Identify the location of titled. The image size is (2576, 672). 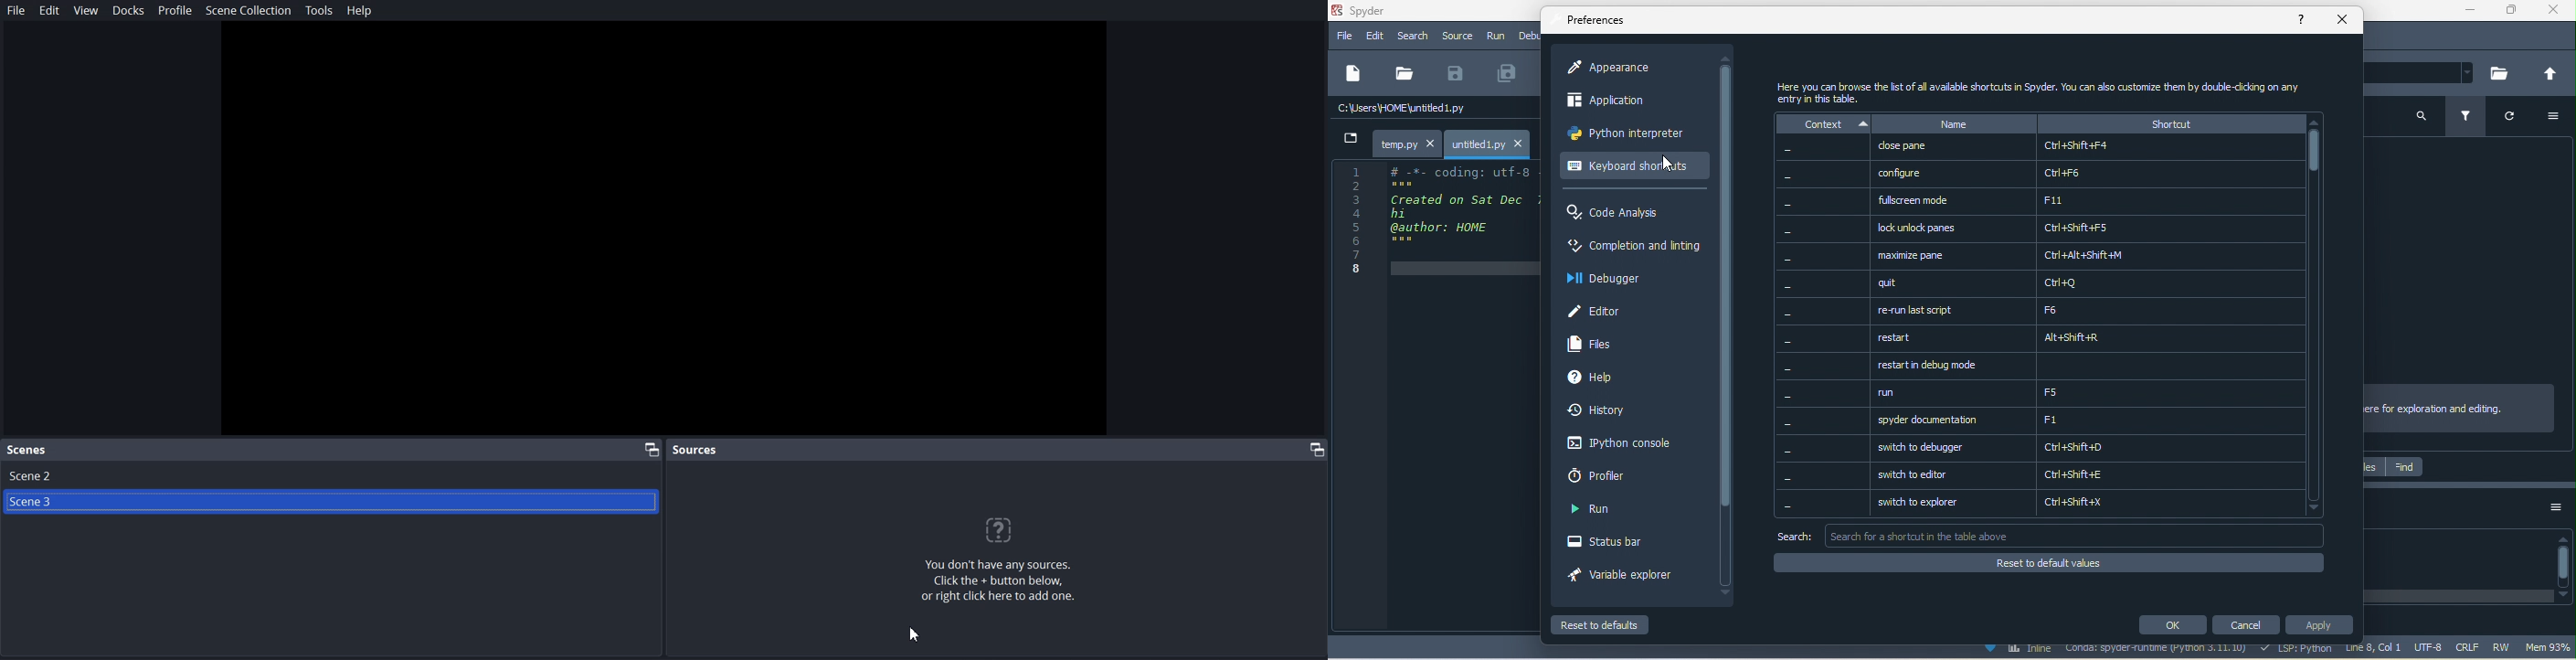
(1386, 12).